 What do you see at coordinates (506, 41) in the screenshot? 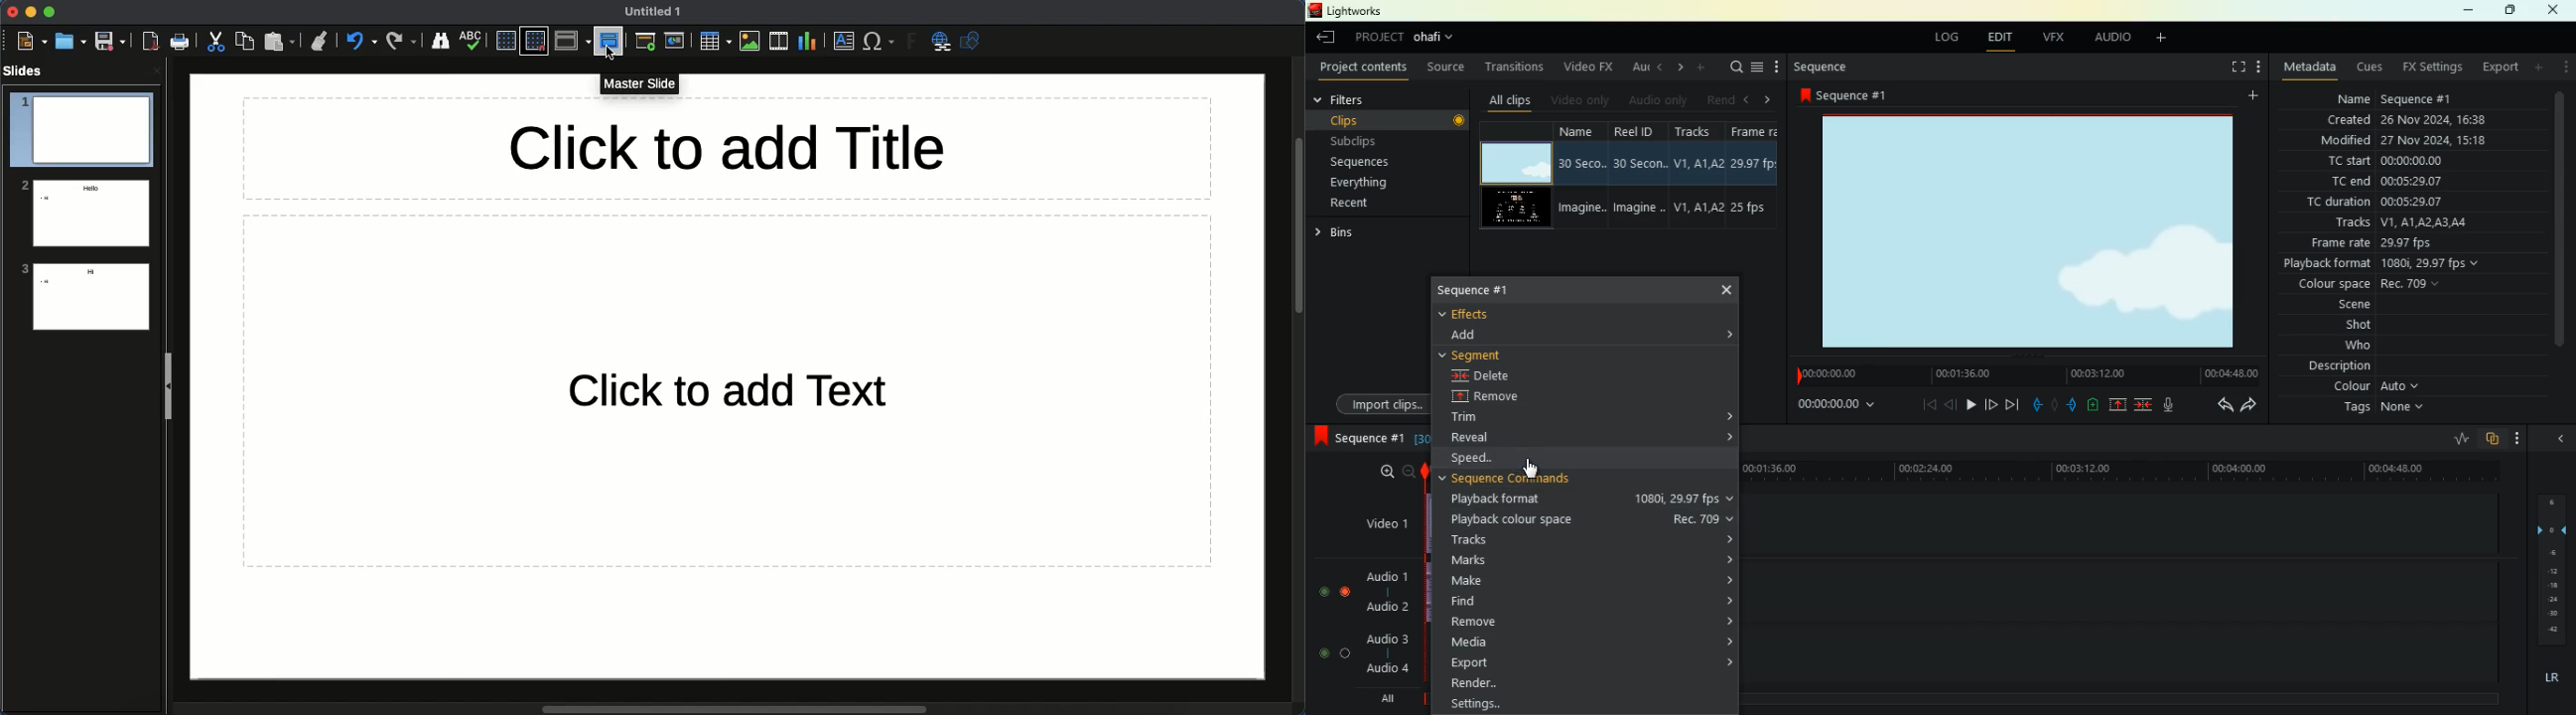
I see `Display grid` at bounding box center [506, 41].